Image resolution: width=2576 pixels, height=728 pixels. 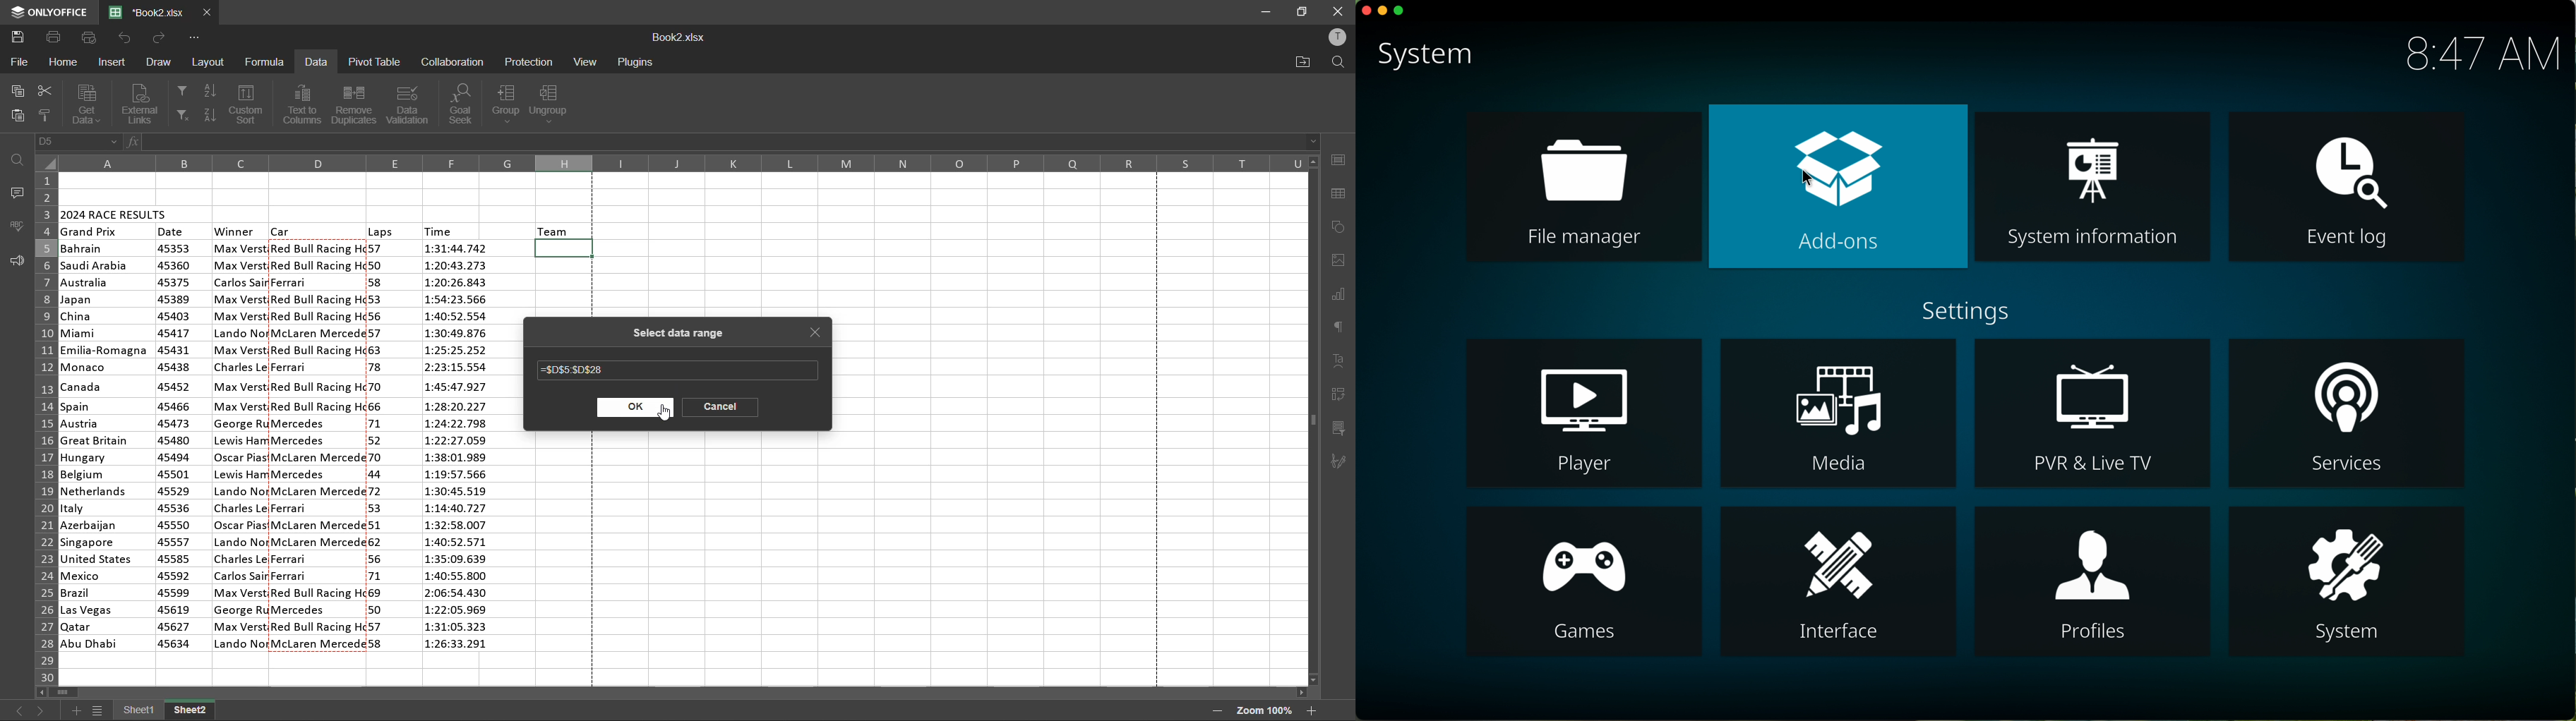 What do you see at coordinates (1584, 583) in the screenshot?
I see `games` at bounding box center [1584, 583].